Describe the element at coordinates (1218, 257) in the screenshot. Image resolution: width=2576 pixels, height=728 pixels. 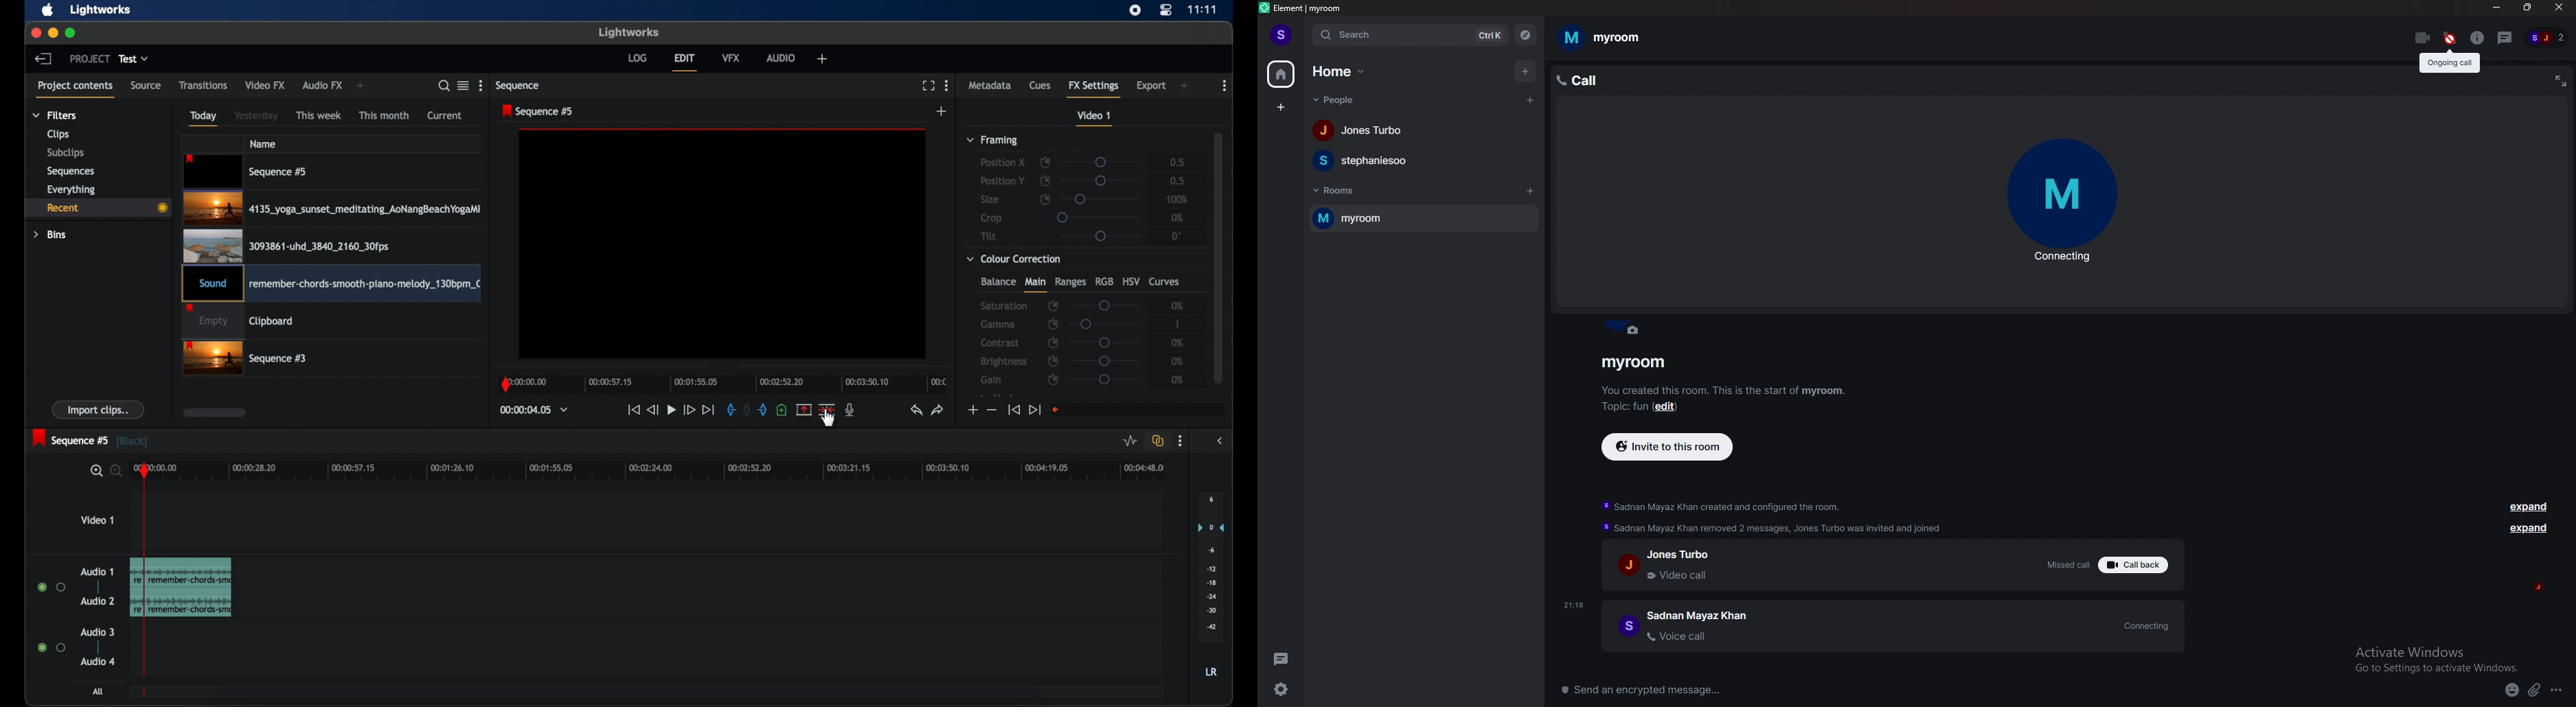
I see `scroll bar` at that location.